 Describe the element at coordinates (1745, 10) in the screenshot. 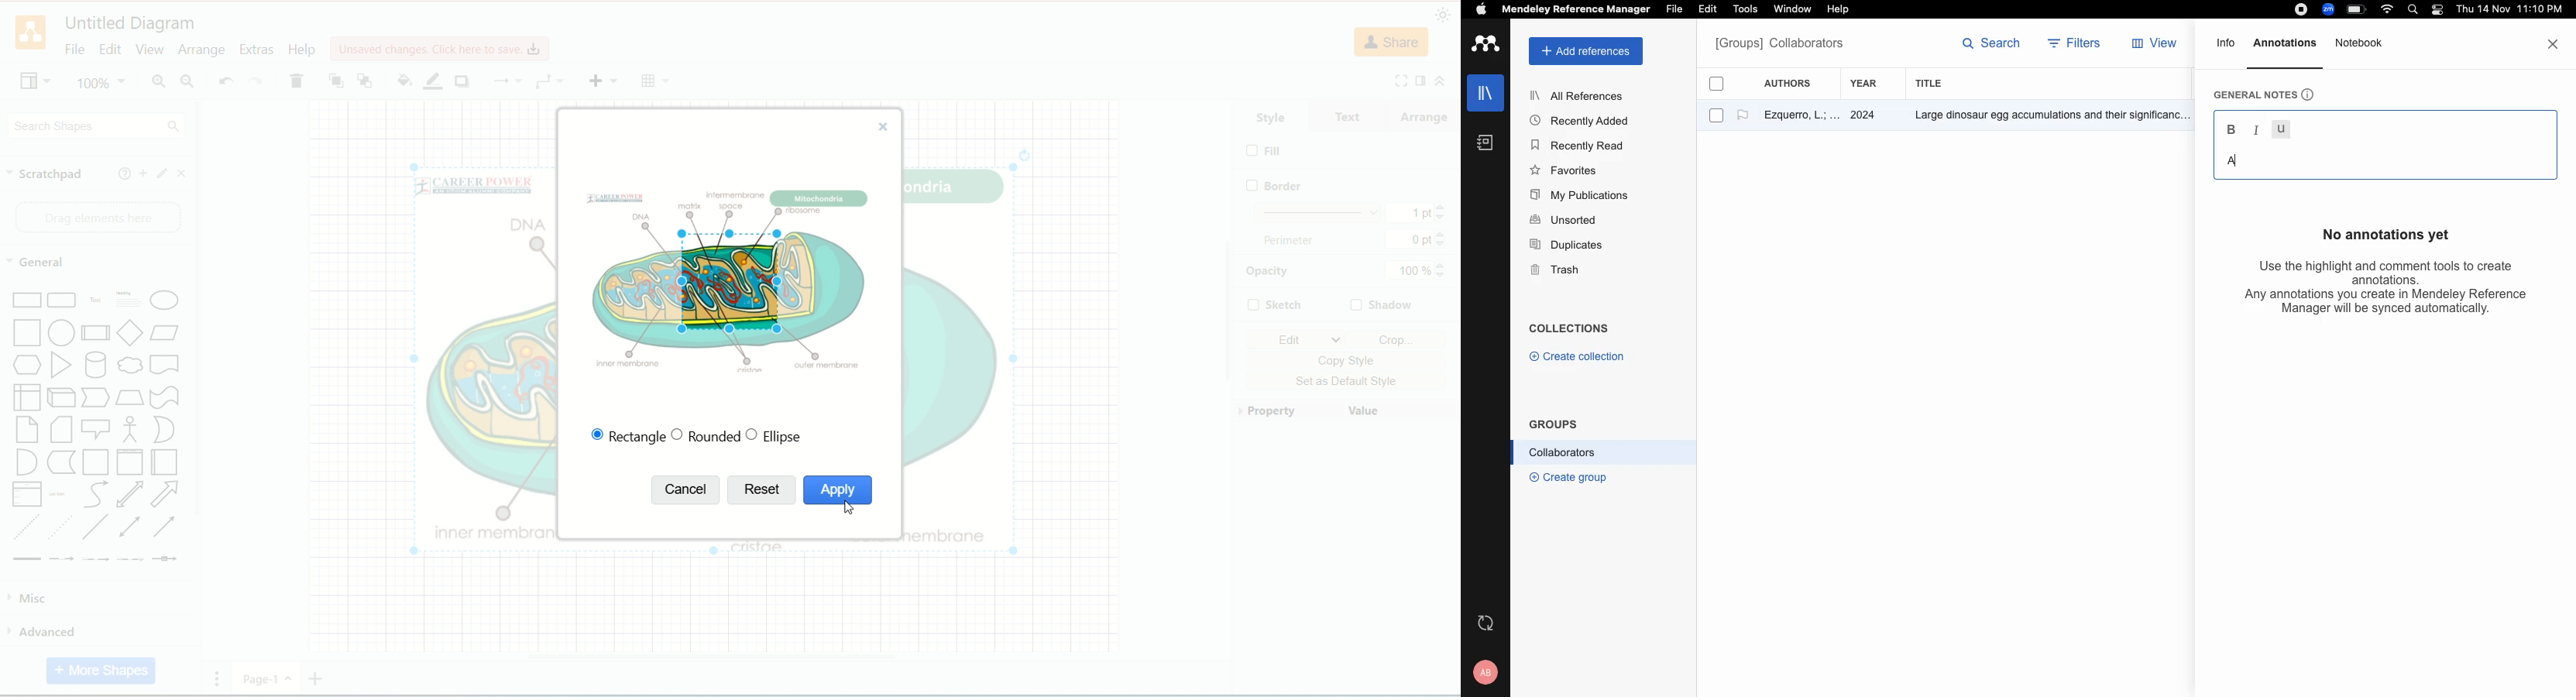

I see `Tools` at that location.